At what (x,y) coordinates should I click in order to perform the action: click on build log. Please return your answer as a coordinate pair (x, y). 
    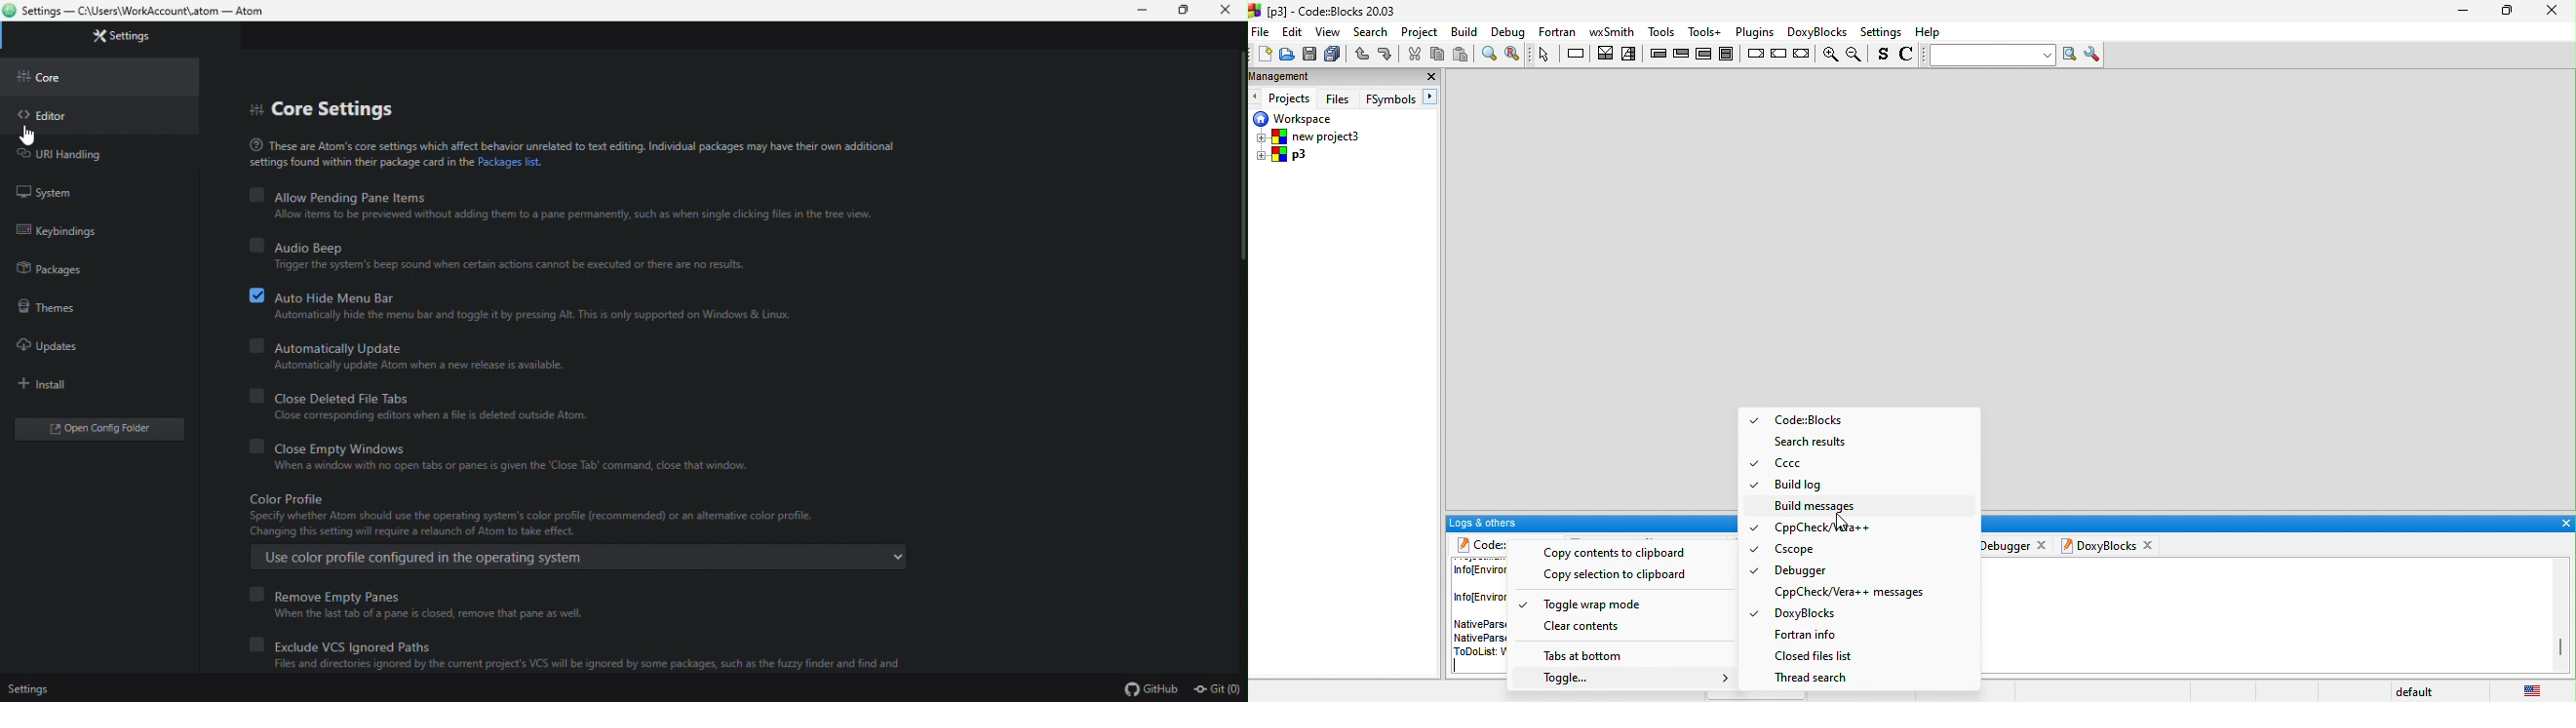
    Looking at the image, I should click on (1802, 485).